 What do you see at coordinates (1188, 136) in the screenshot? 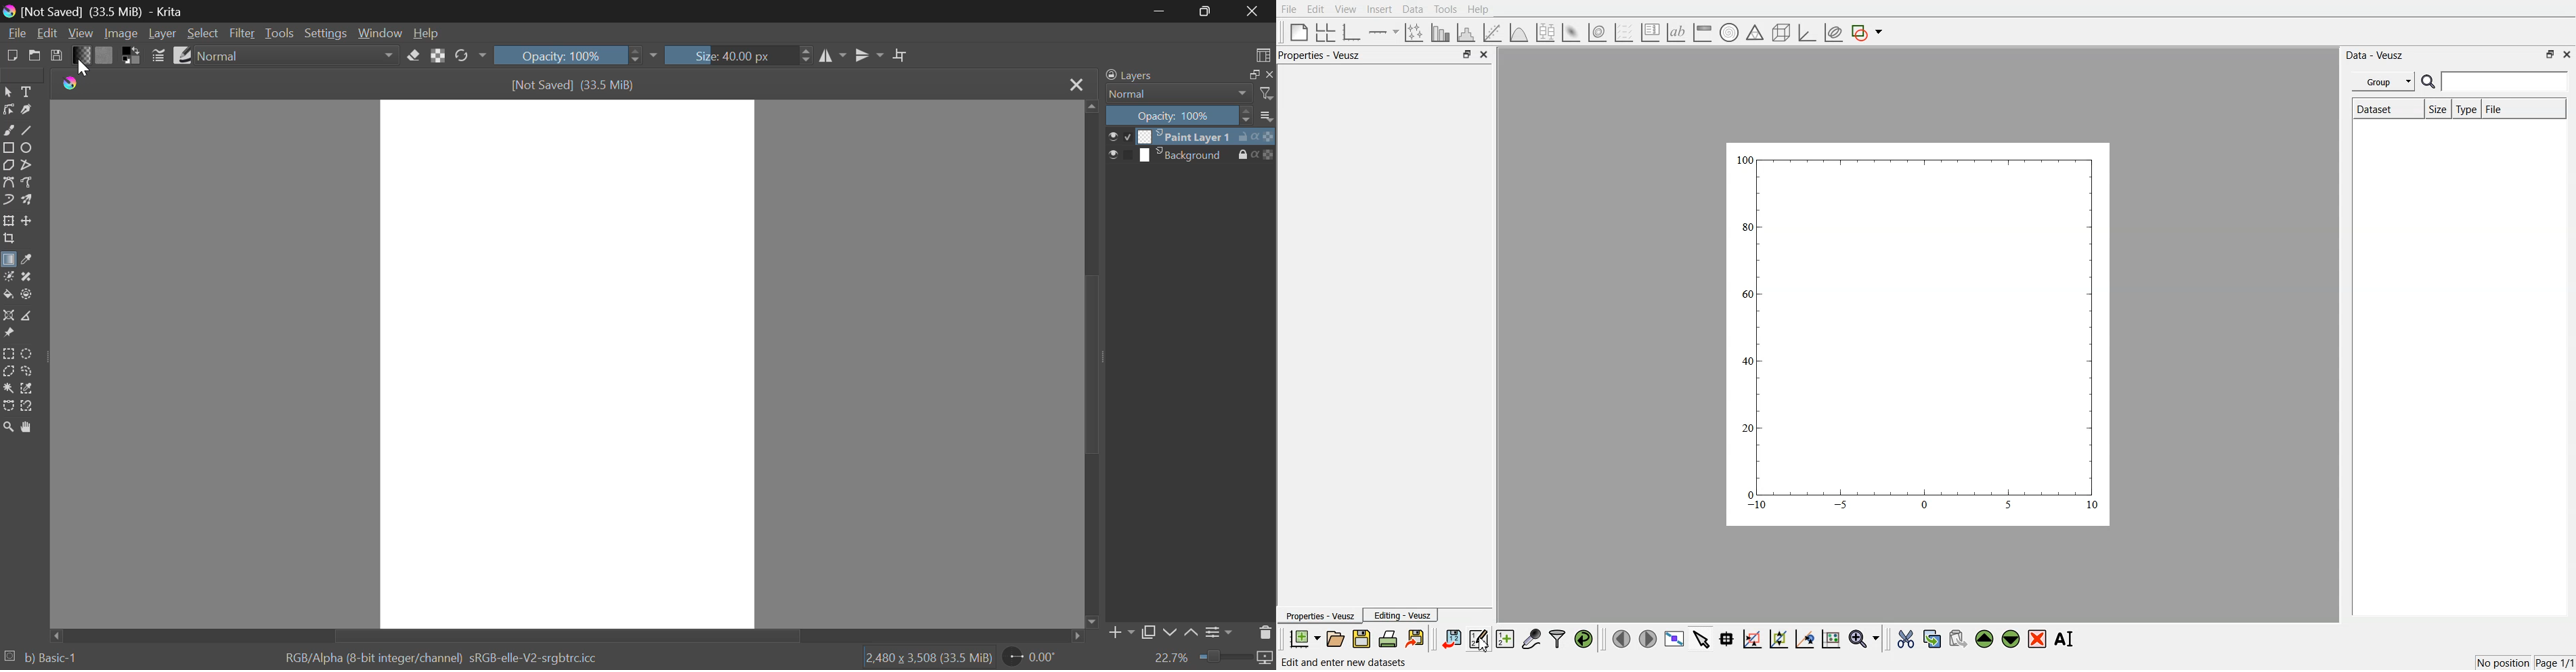
I see `Paint Layer 1` at bounding box center [1188, 136].